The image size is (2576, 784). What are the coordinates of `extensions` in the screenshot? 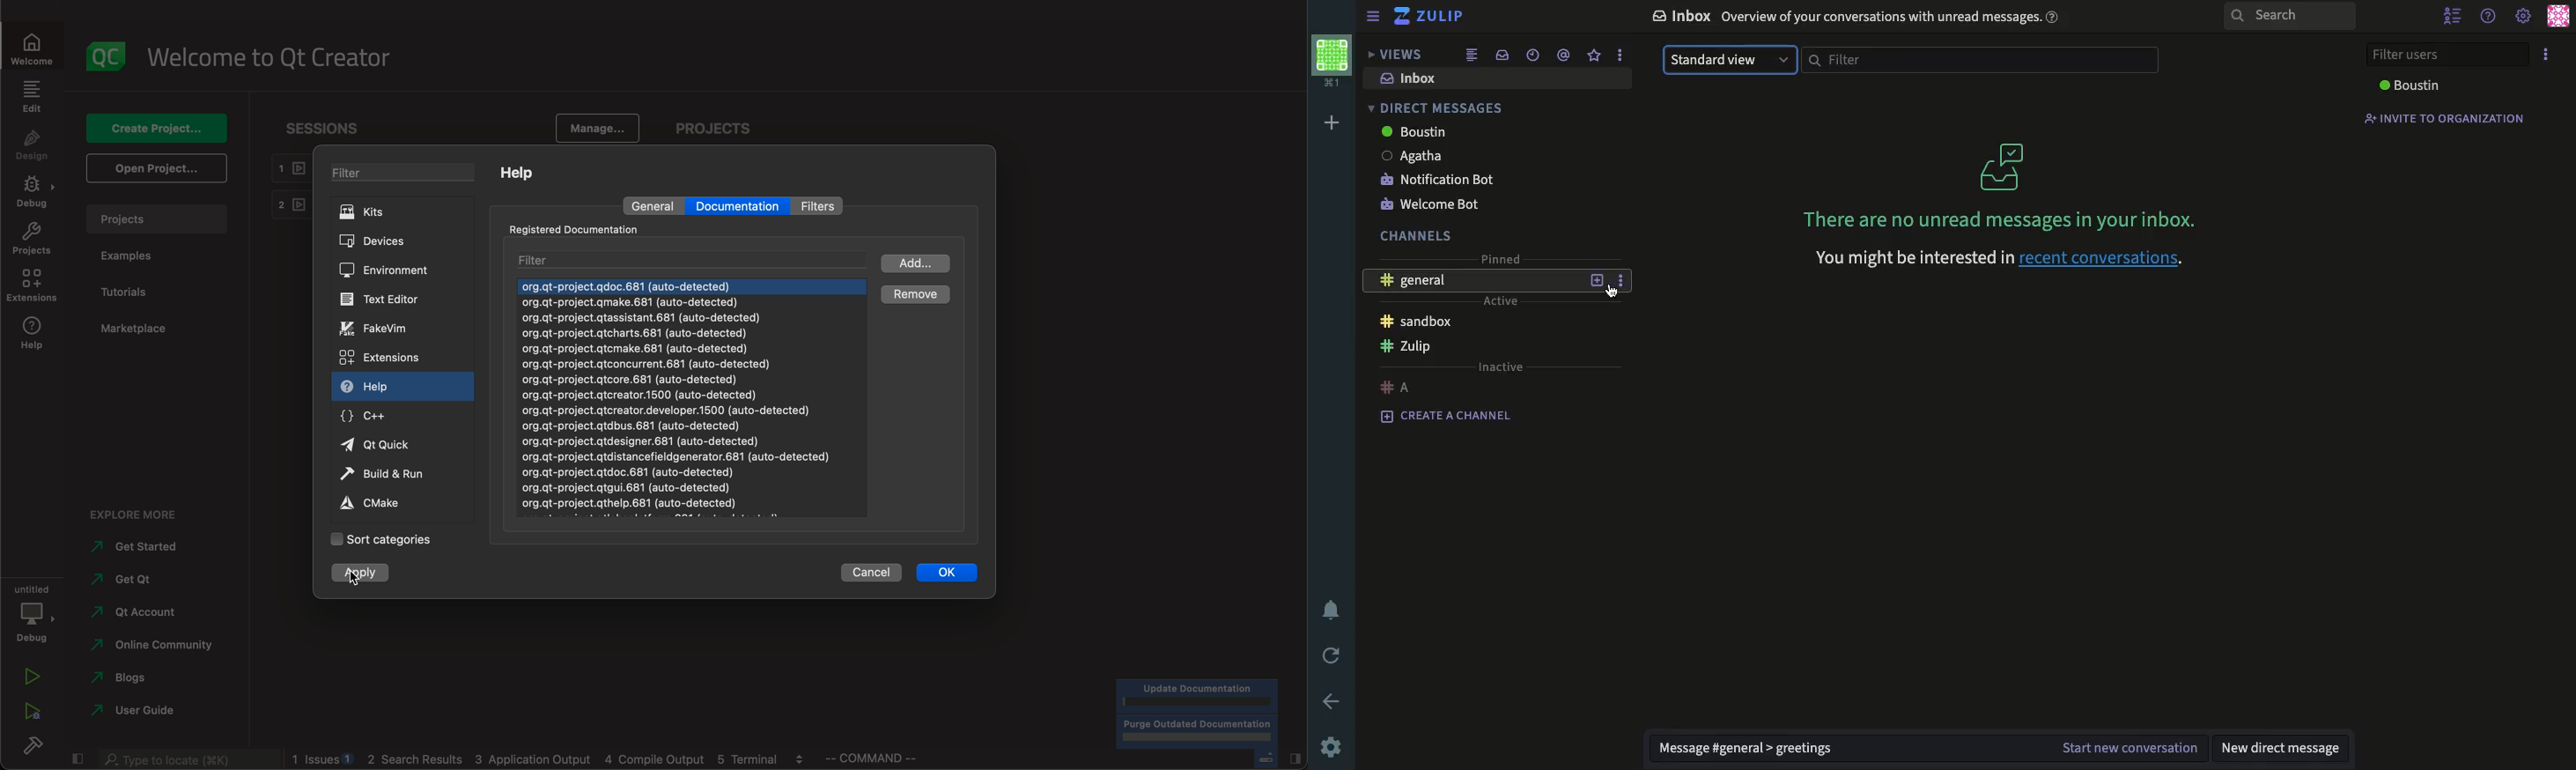 It's located at (36, 285).